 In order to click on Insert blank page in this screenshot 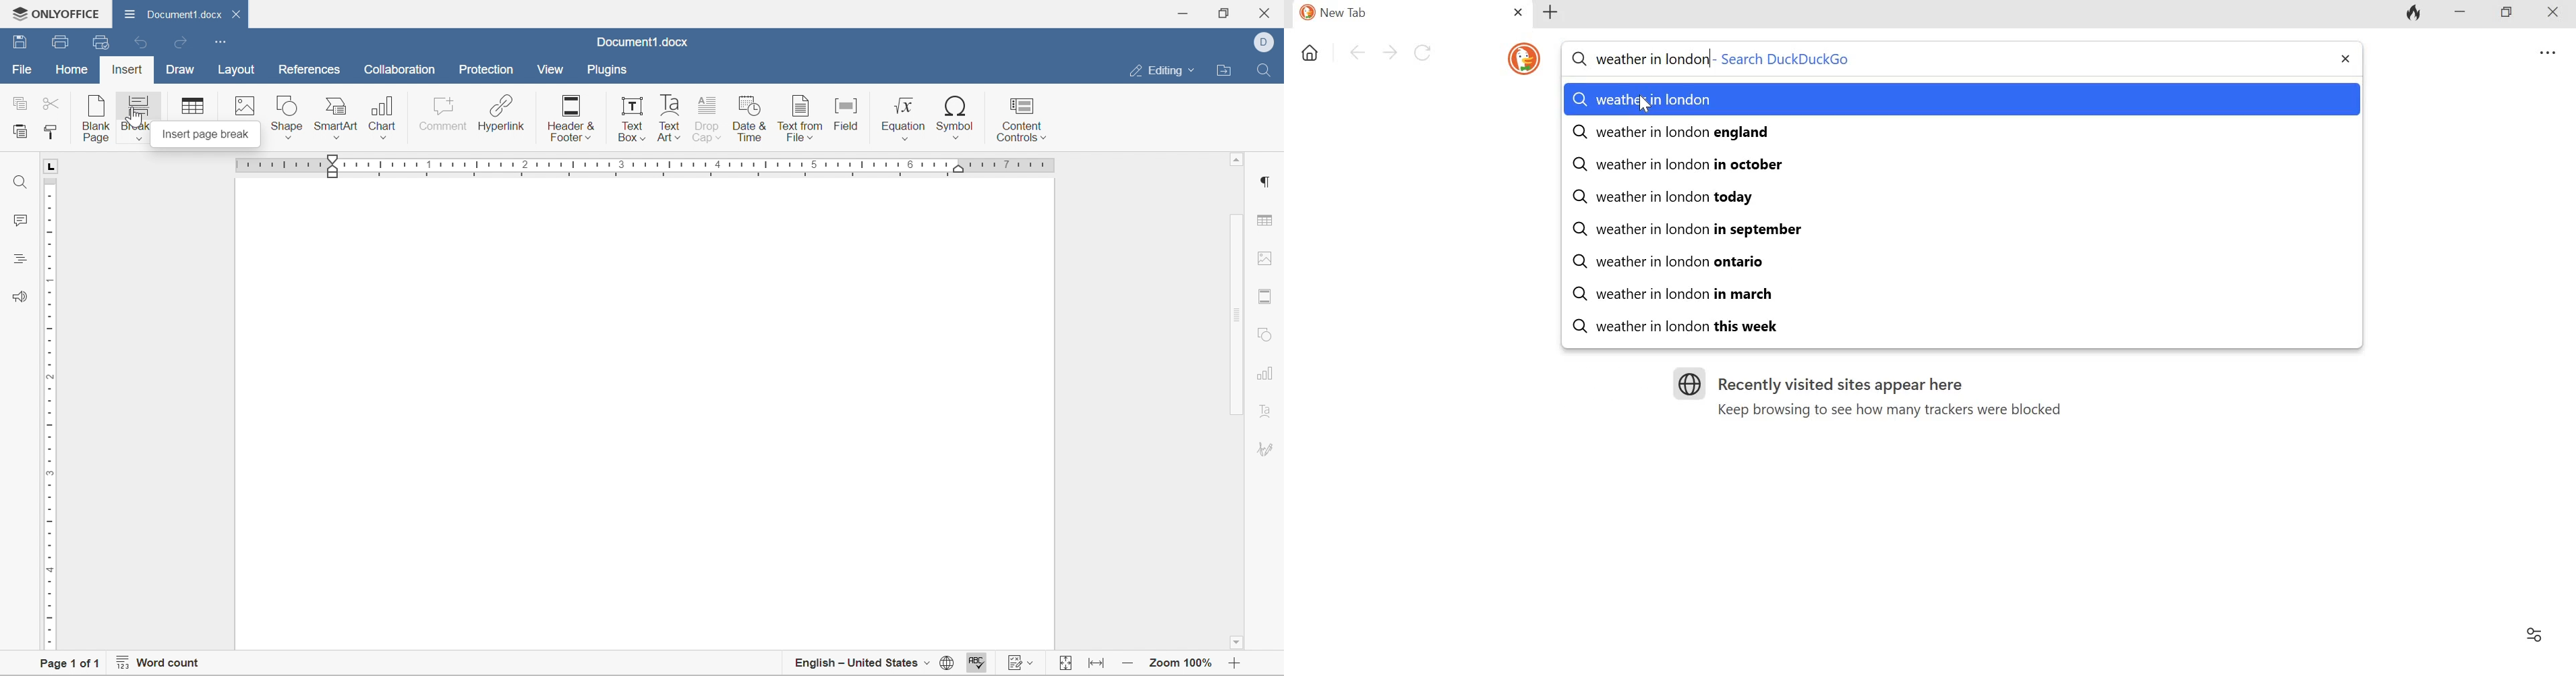, I will do `click(98, 118)`.